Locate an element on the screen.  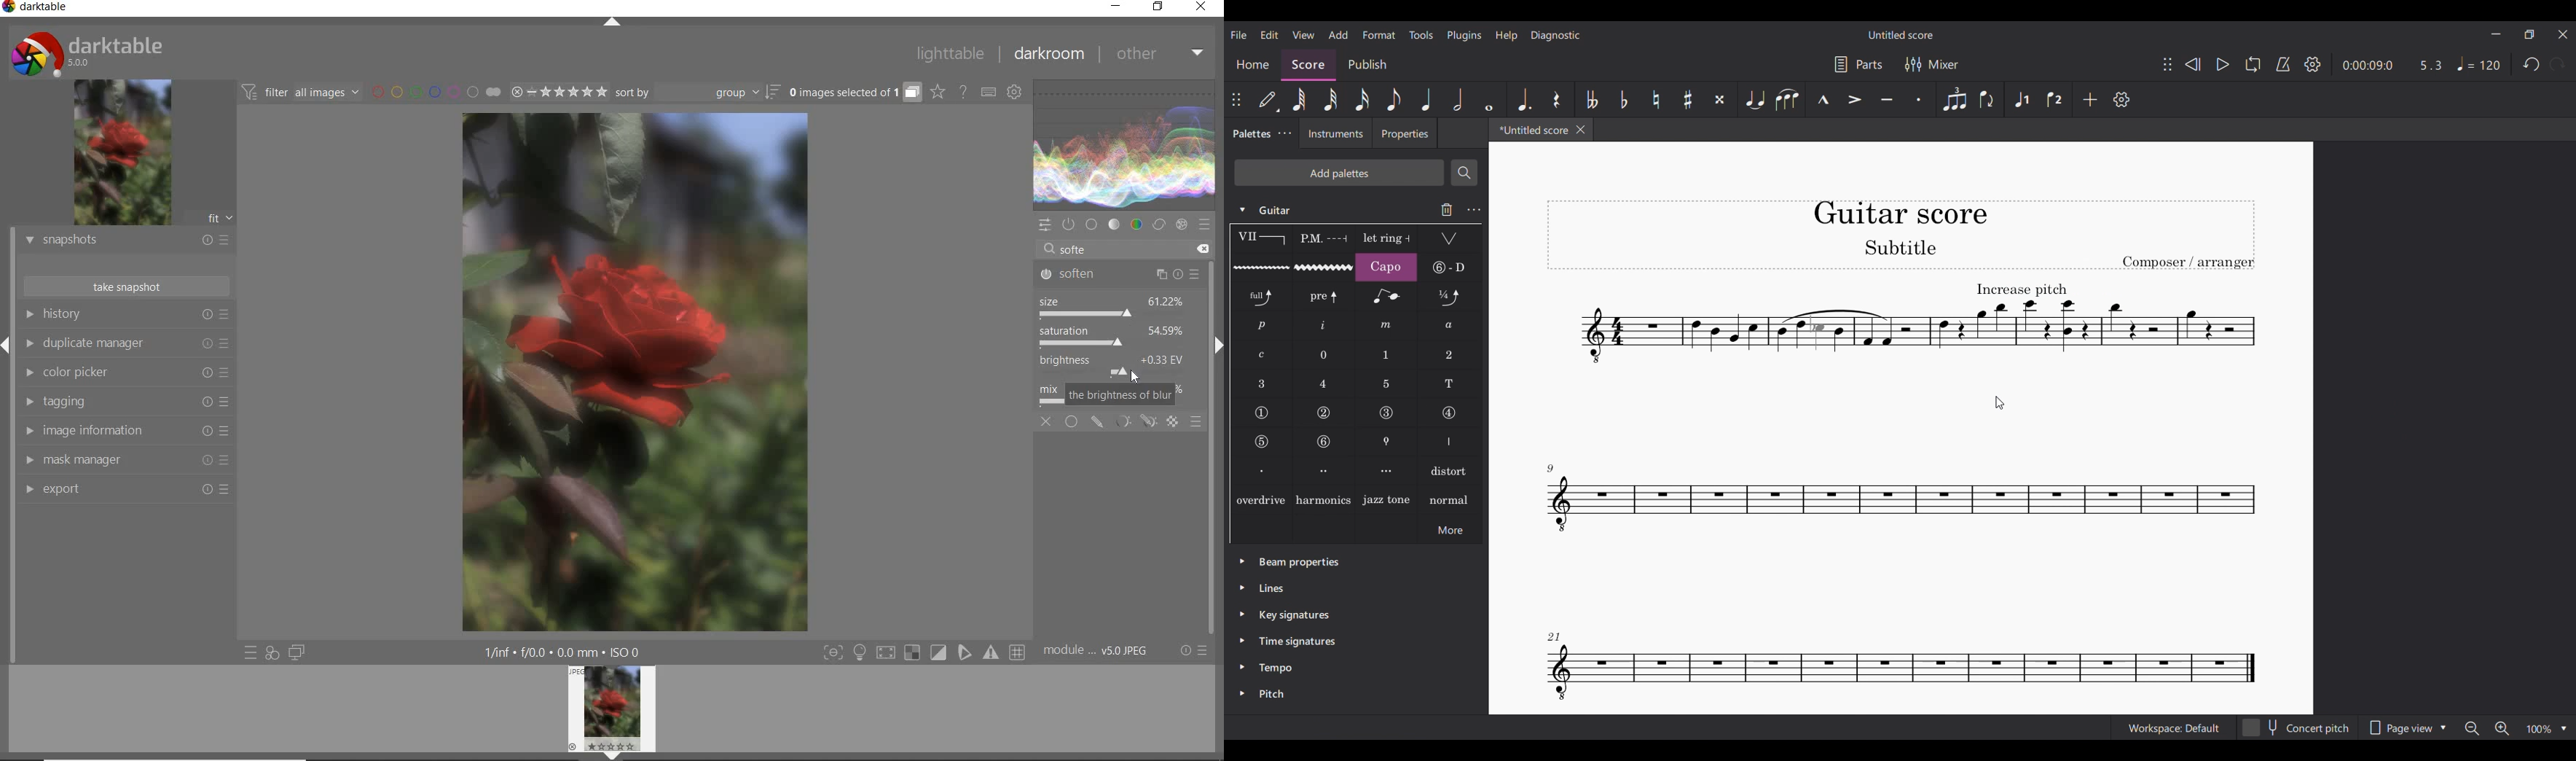
Current duration is located at coordinates (2368, 64).